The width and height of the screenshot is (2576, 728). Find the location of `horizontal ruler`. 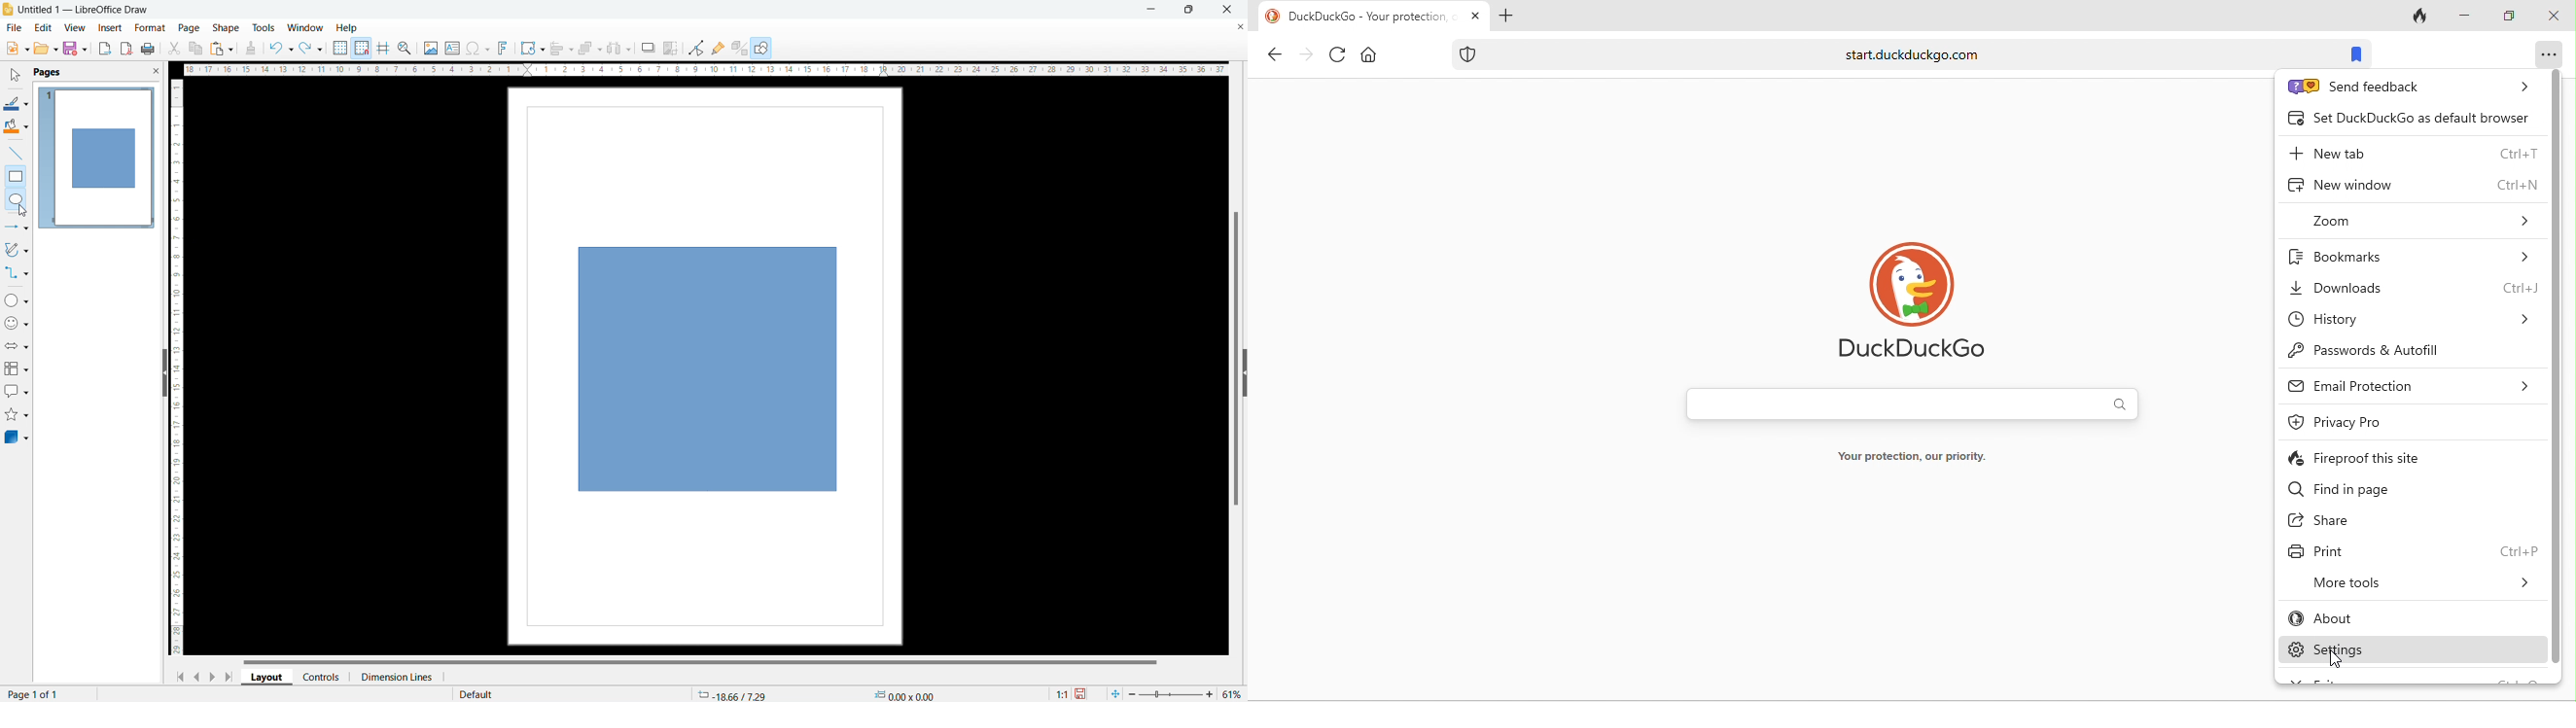

horizontal ruler is located at coordinates (706, 69).